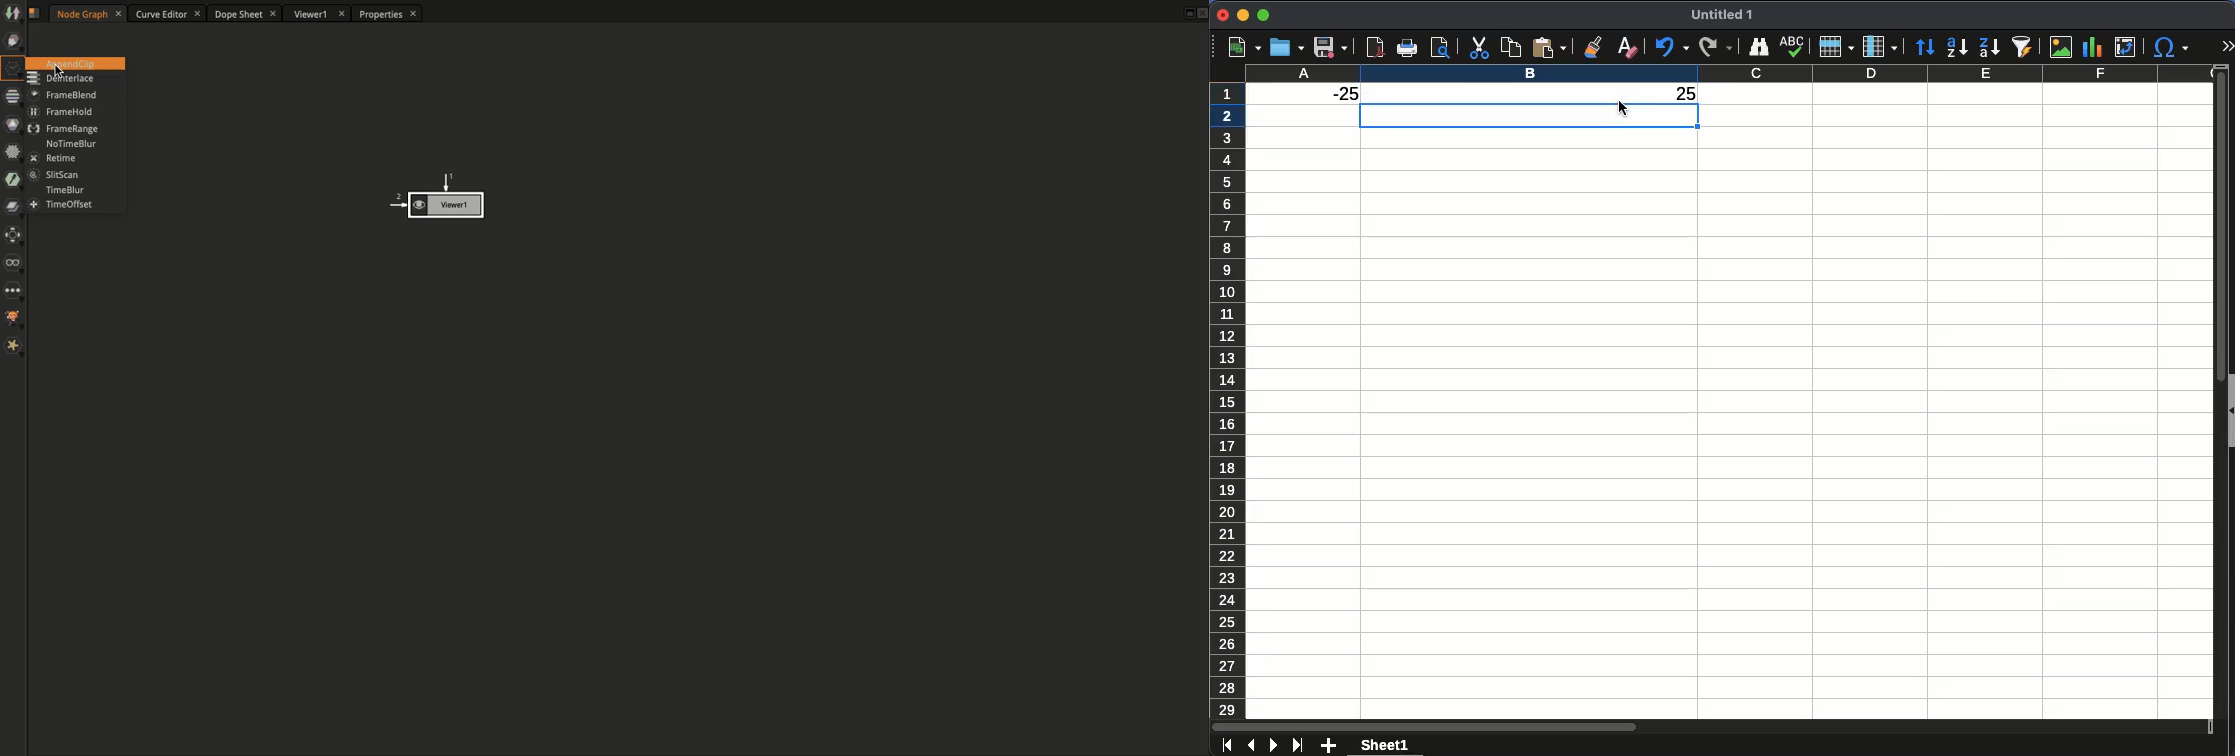 The image size is (2240, 756). What do you see at coordinates (1336, 94) in the screenshot?
I see `-25` at bounding box center [1336, 94].